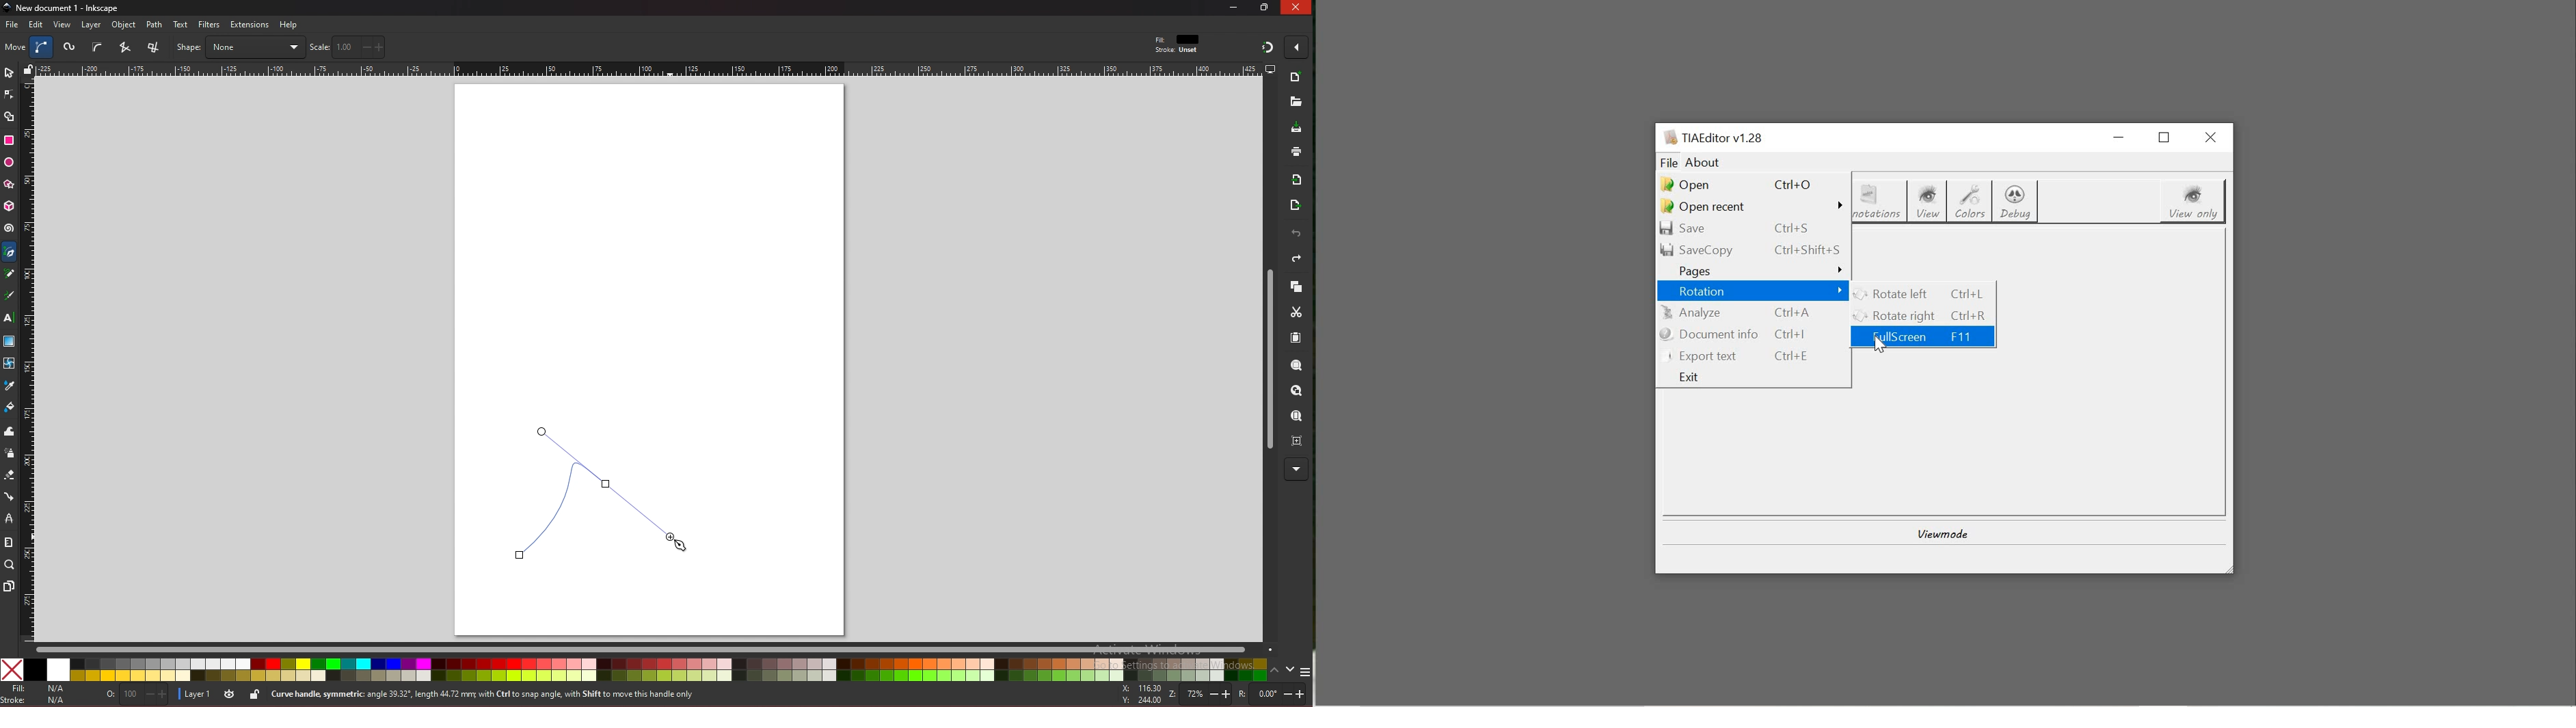 The height and width of the screenshot is (728, 2576). I want to click on opacity, so click(139, 695).